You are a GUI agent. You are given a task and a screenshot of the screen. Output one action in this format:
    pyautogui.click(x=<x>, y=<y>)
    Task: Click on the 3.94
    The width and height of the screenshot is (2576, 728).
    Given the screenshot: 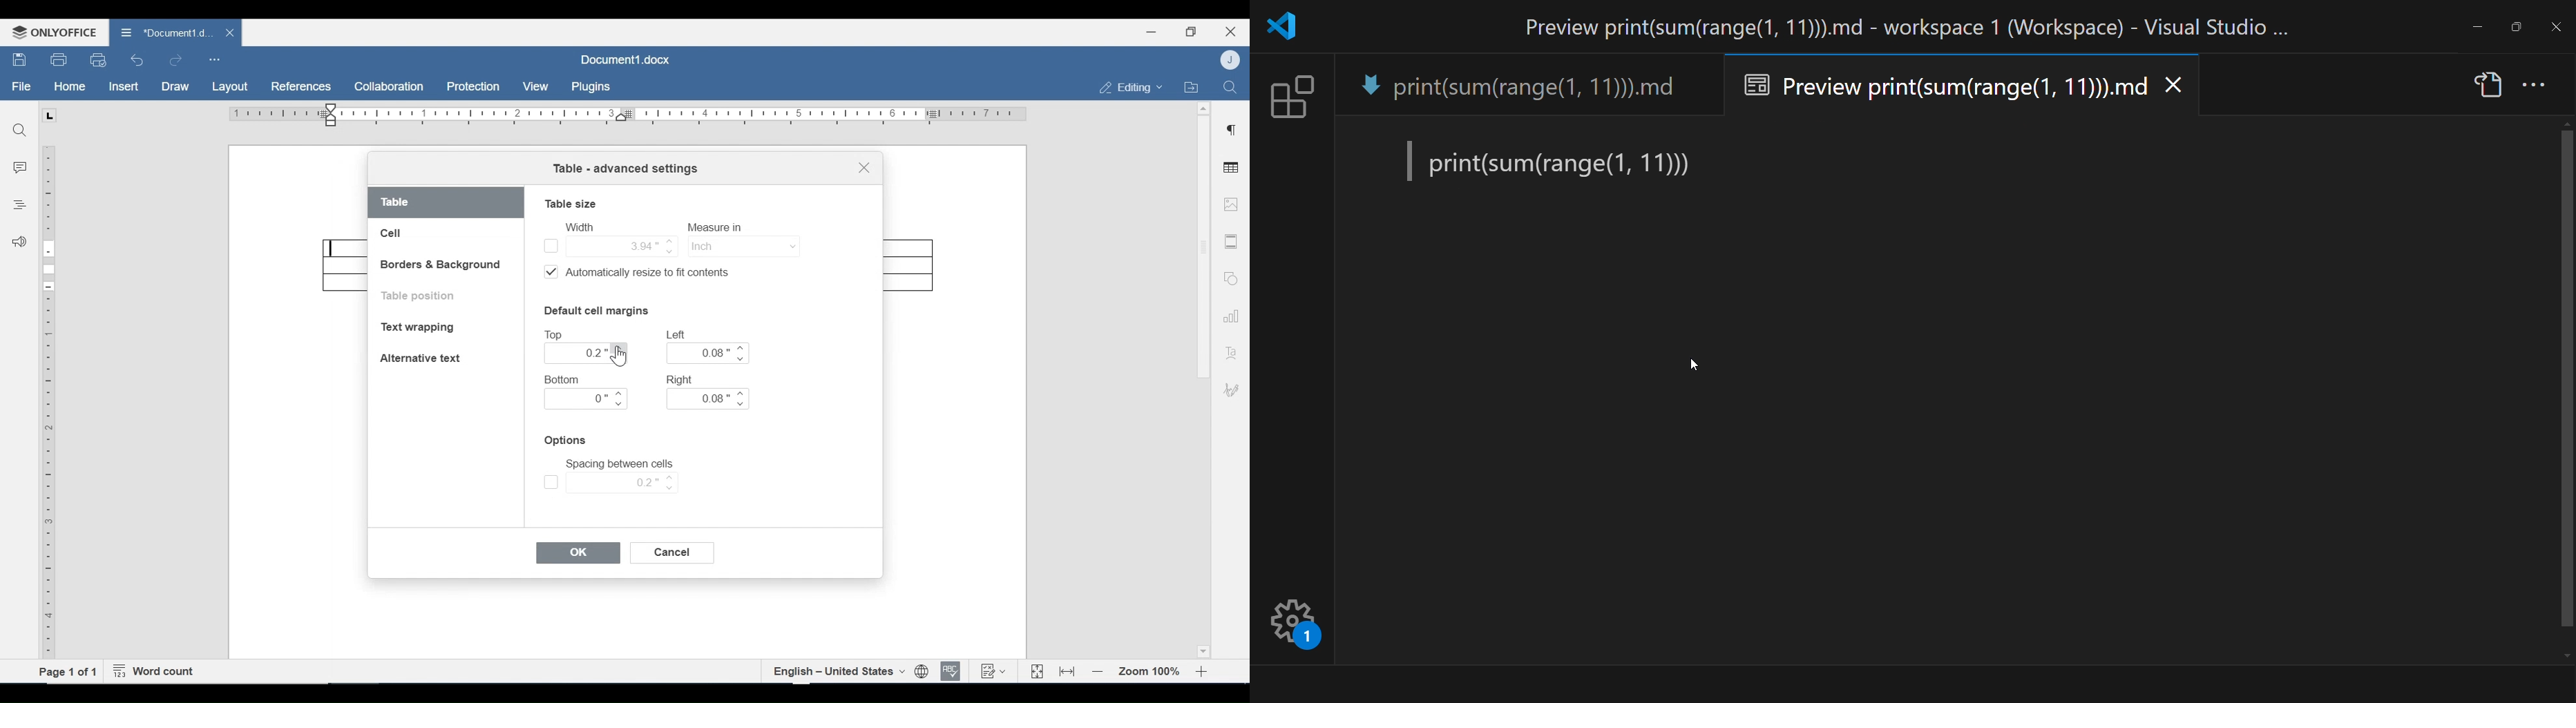 What is the action you would take?
    pyautogui.click(x=609, y=245)
    